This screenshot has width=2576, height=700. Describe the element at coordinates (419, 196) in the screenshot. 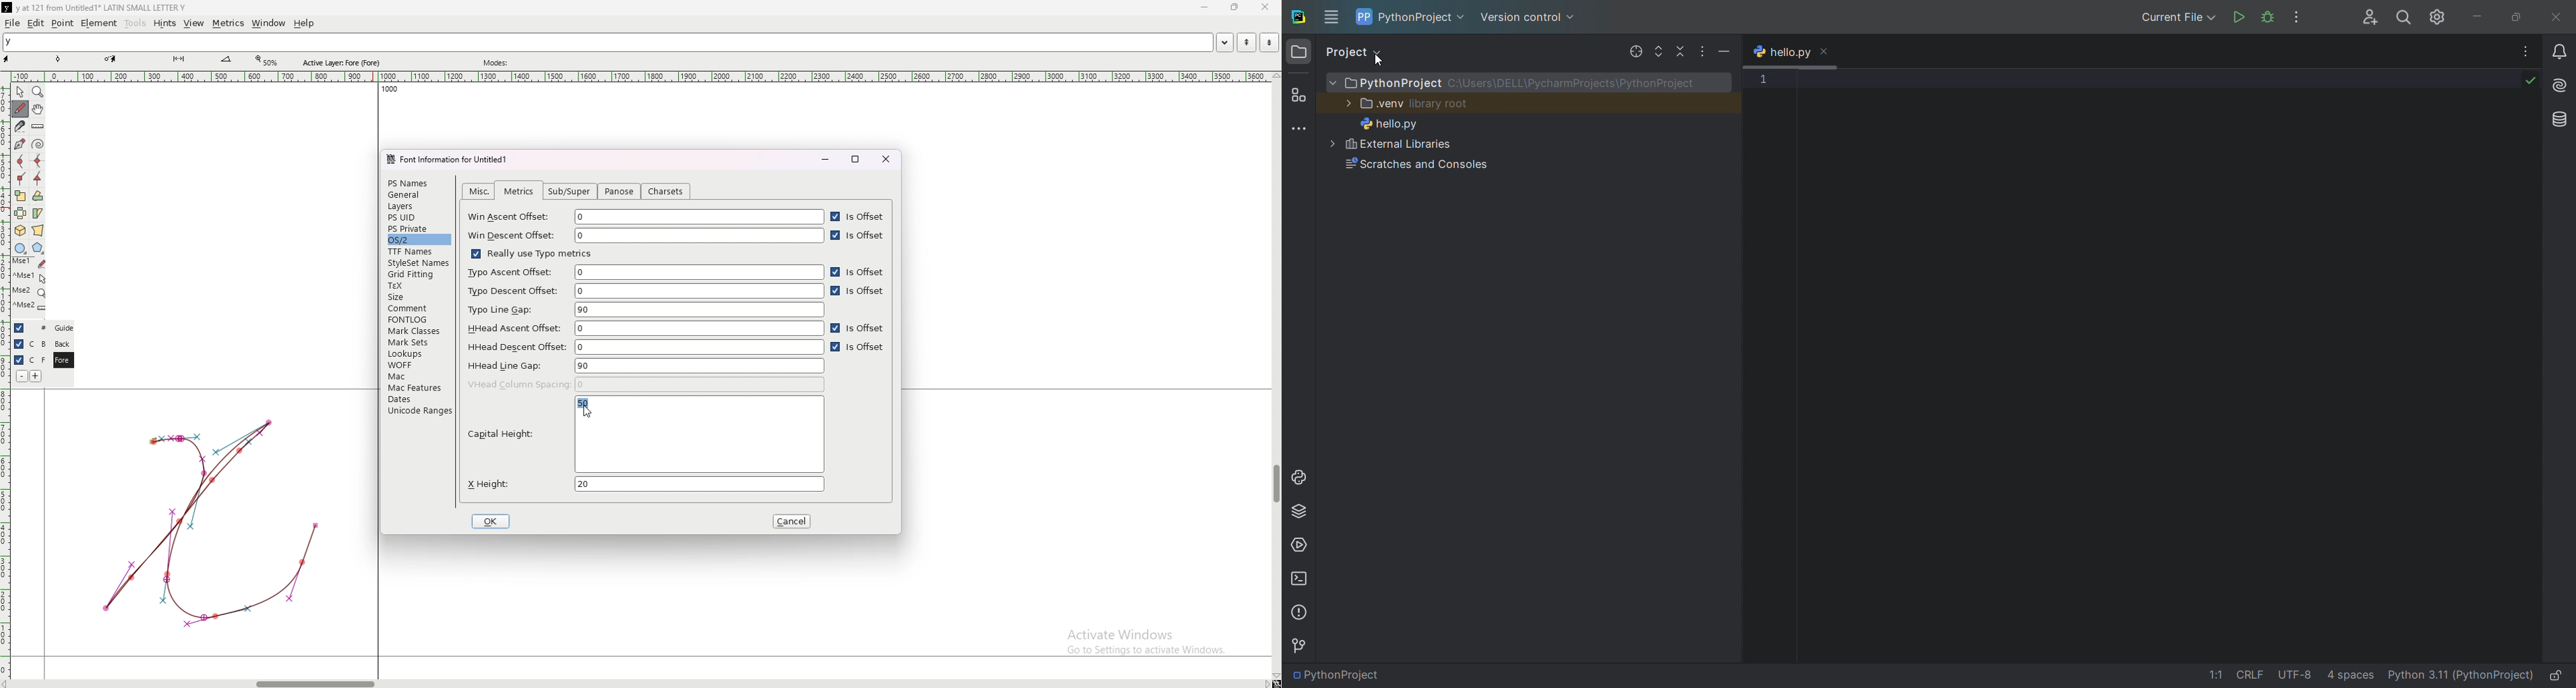

I see `general` at that location.